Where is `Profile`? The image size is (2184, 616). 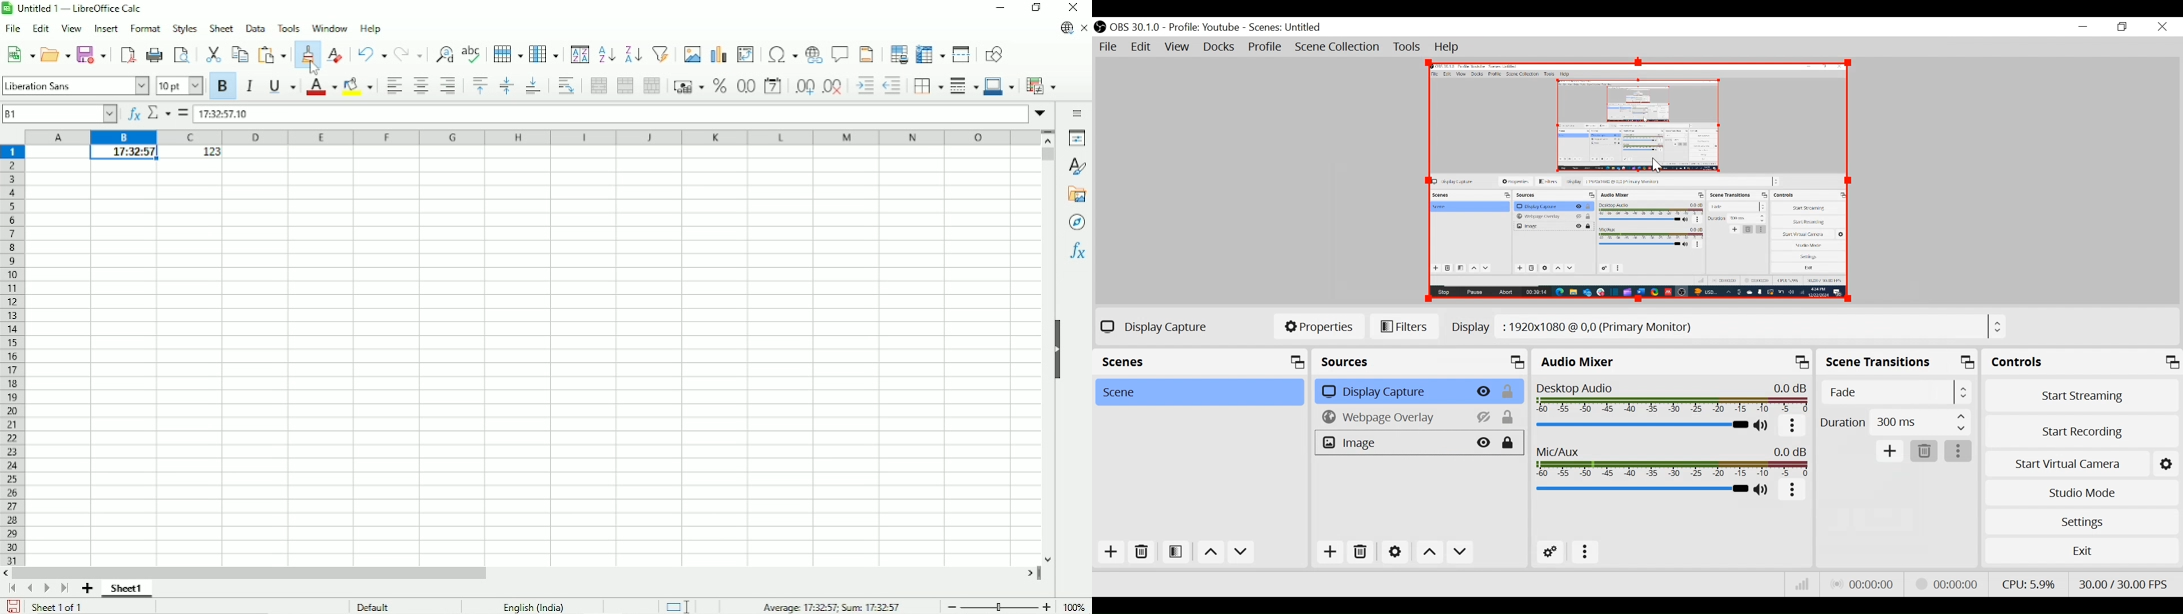
Profile is located at coordinates (1204, 28).